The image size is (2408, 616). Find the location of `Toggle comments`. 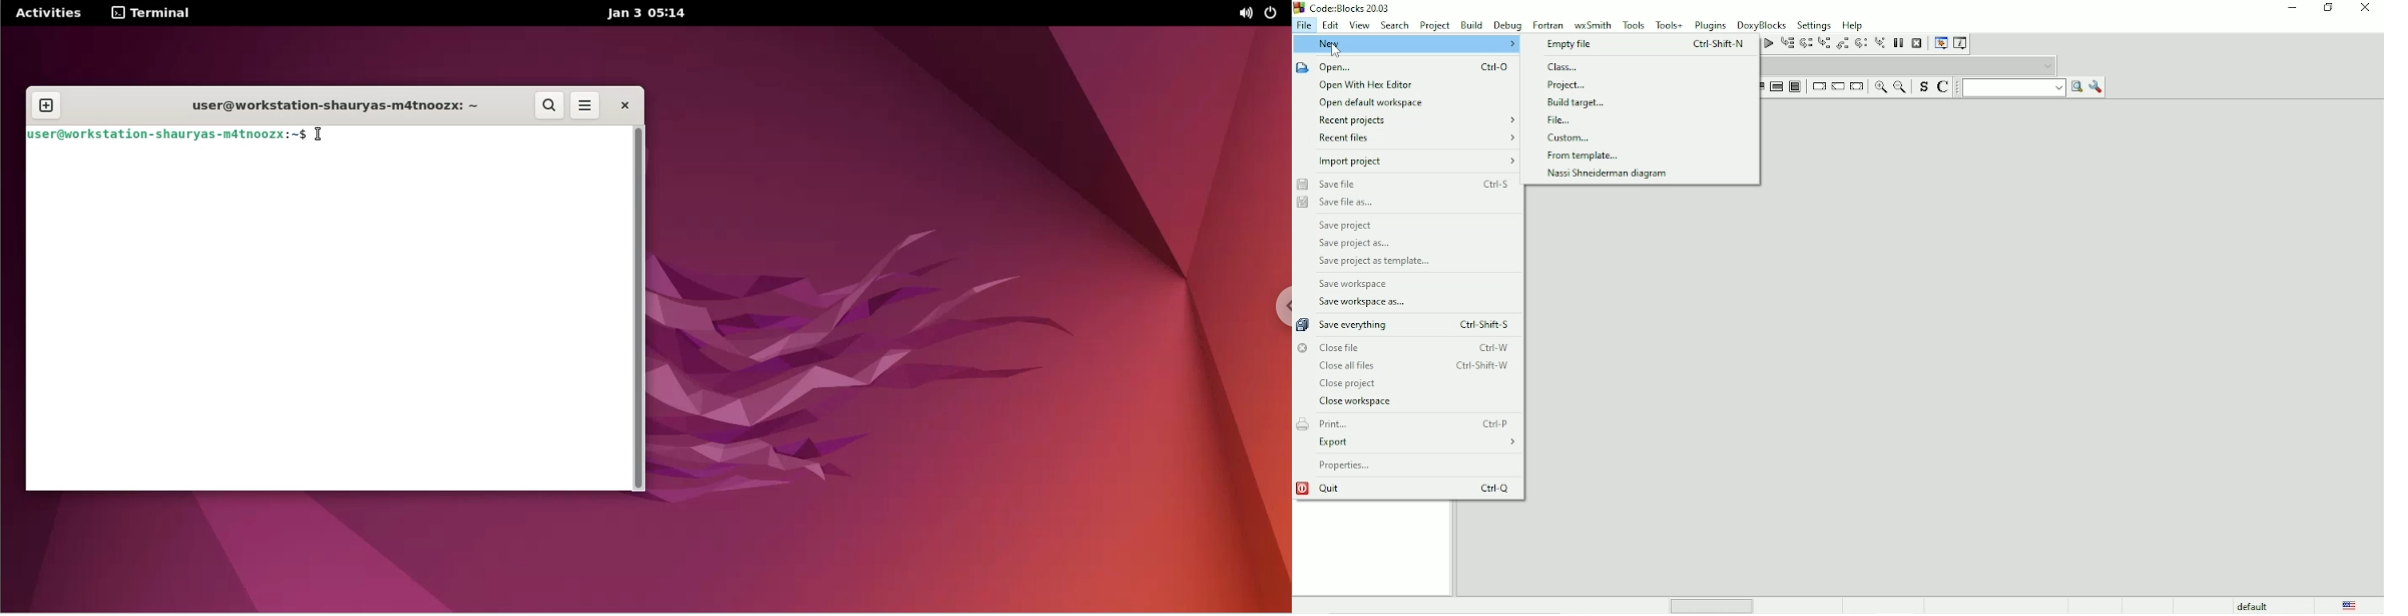

Toggle comments is located at coordinates (1945, 86).